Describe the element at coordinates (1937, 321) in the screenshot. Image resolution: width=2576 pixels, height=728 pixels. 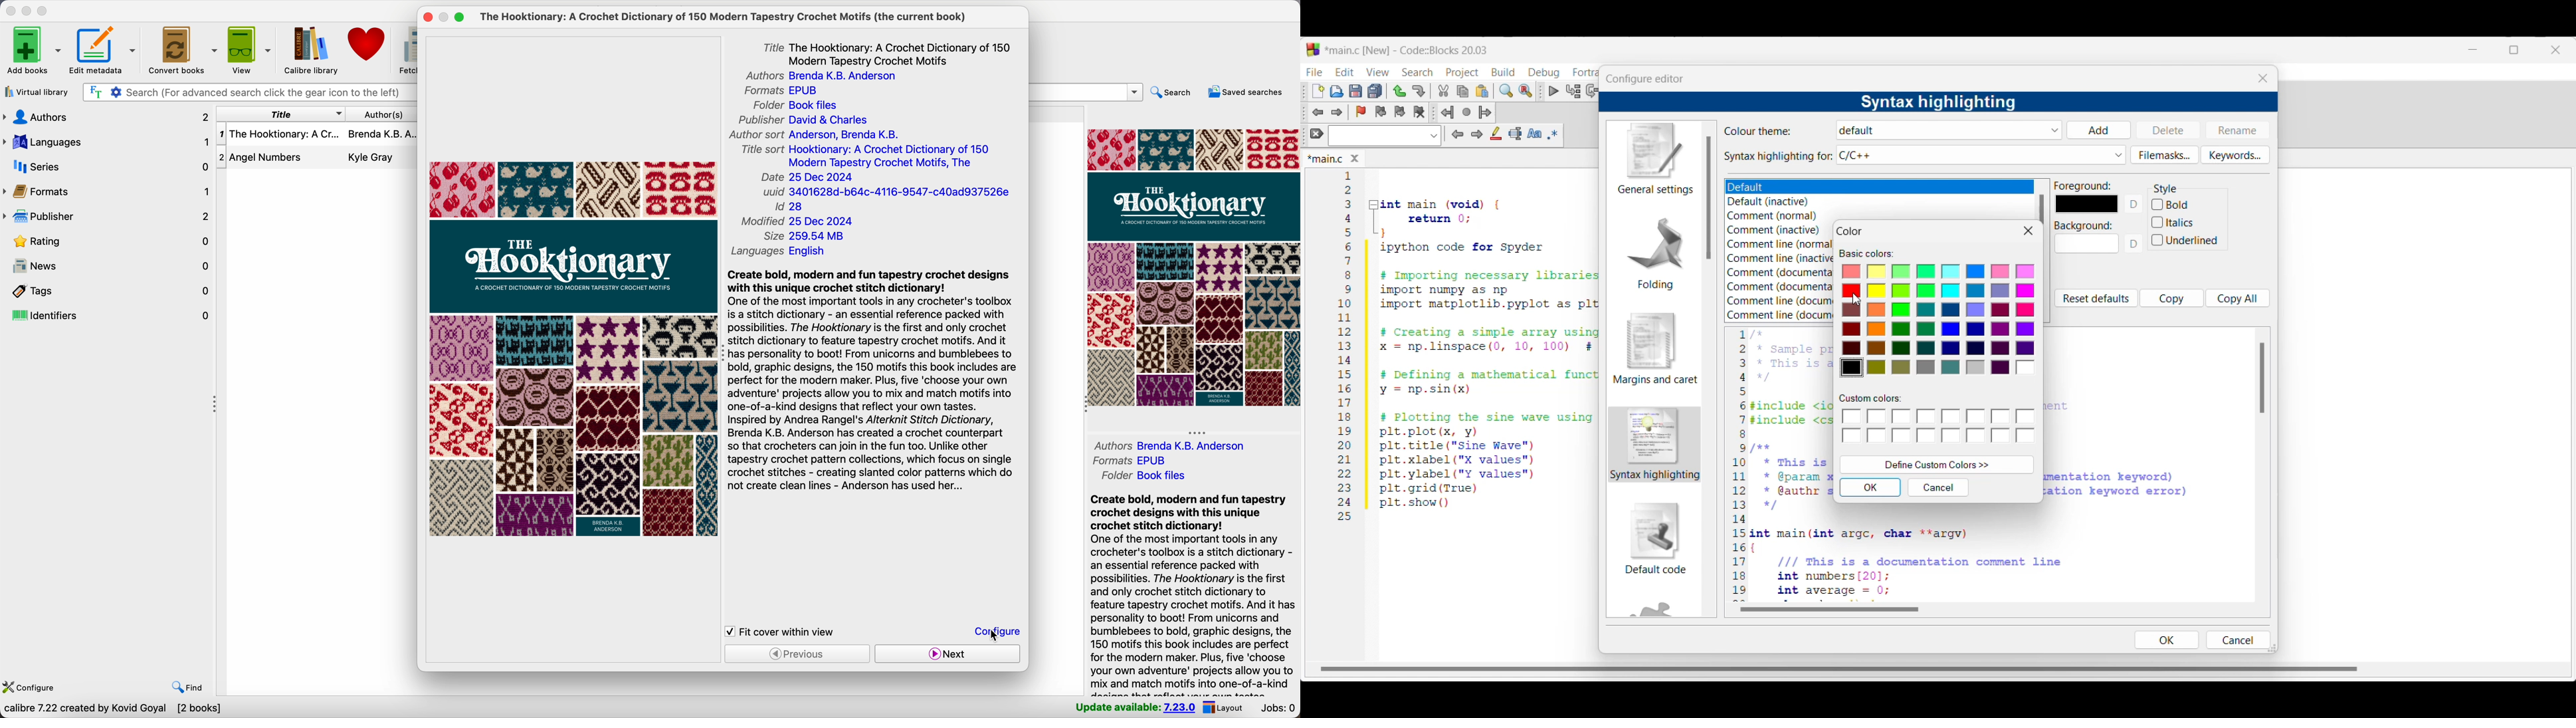
I see `Basic color options` at that location.